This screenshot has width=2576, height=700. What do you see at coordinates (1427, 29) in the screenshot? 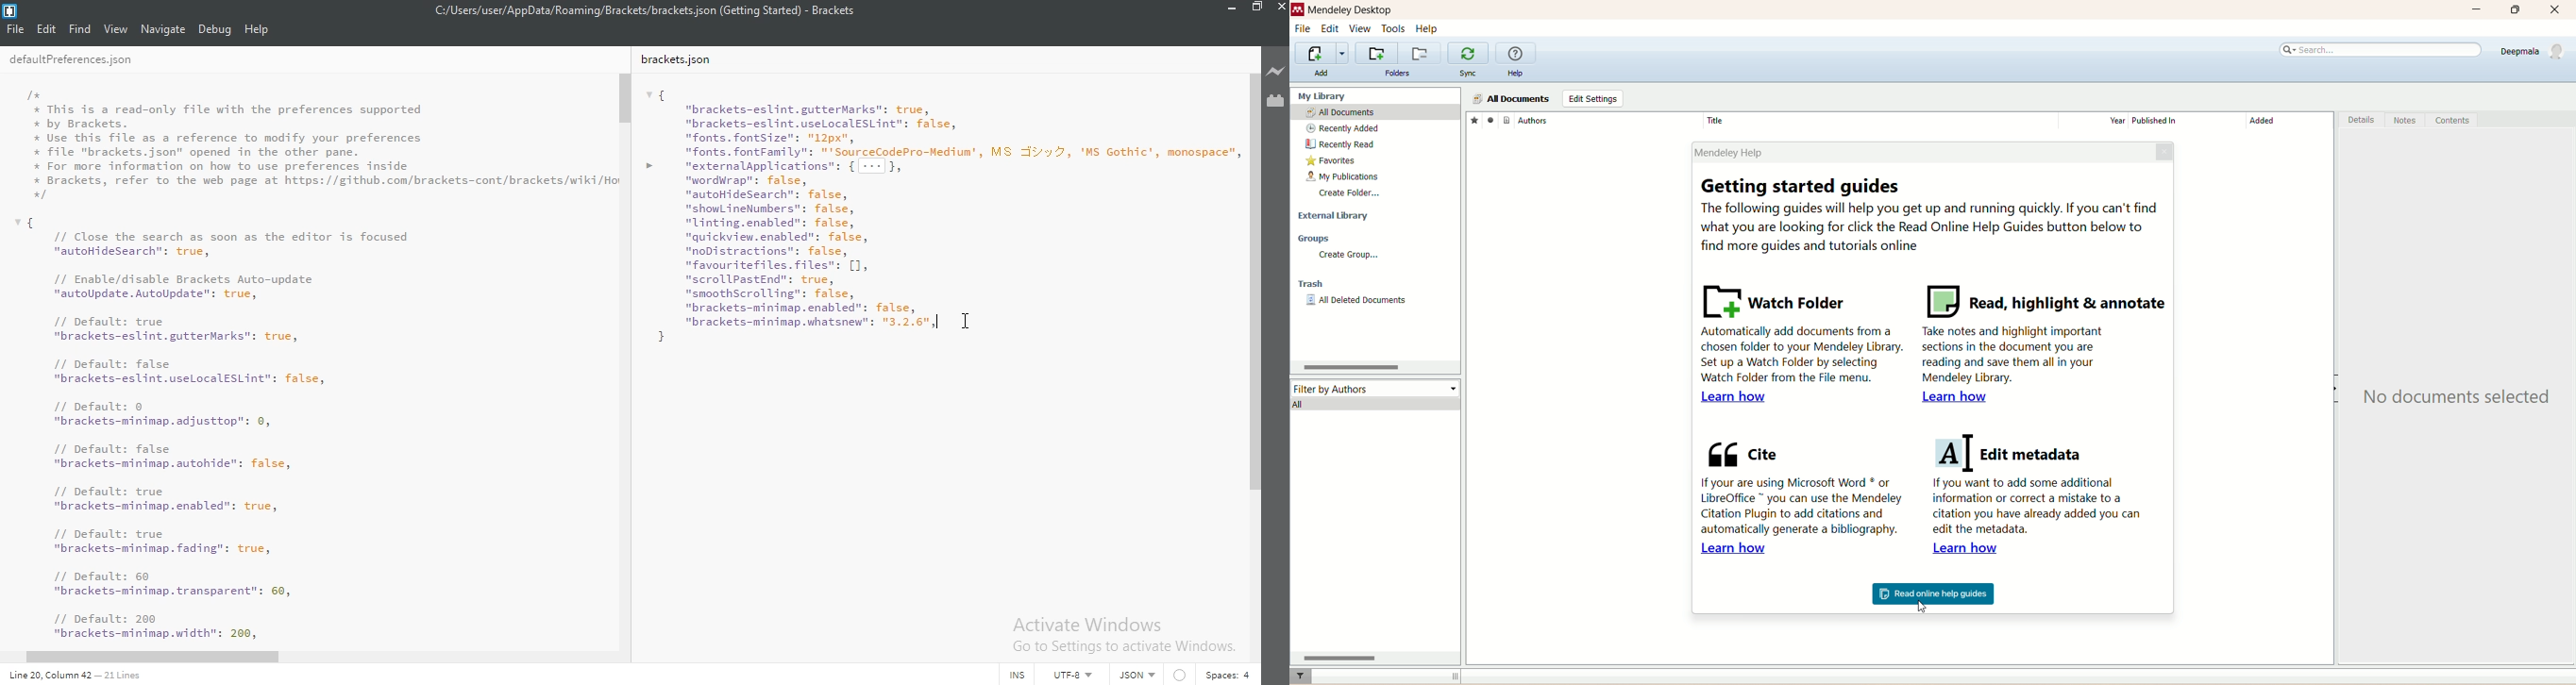
I see `help` at bounding box center [1427, 29].